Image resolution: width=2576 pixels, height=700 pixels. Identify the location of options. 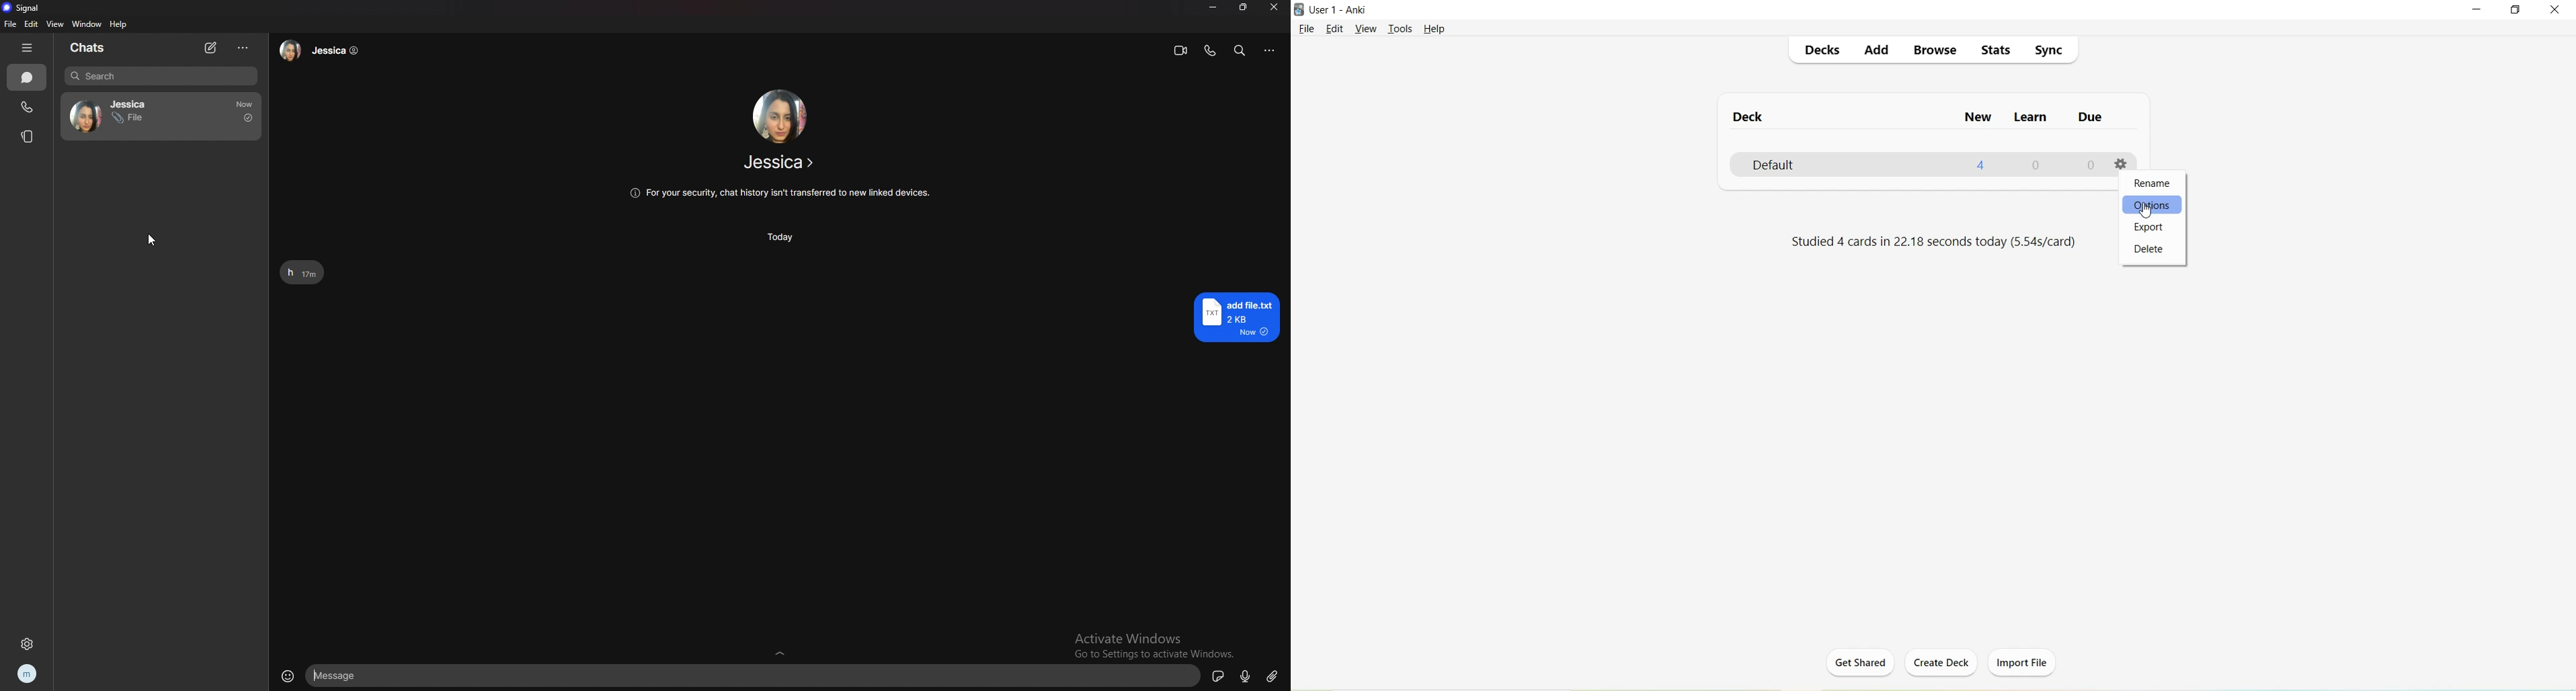
(243, 49).